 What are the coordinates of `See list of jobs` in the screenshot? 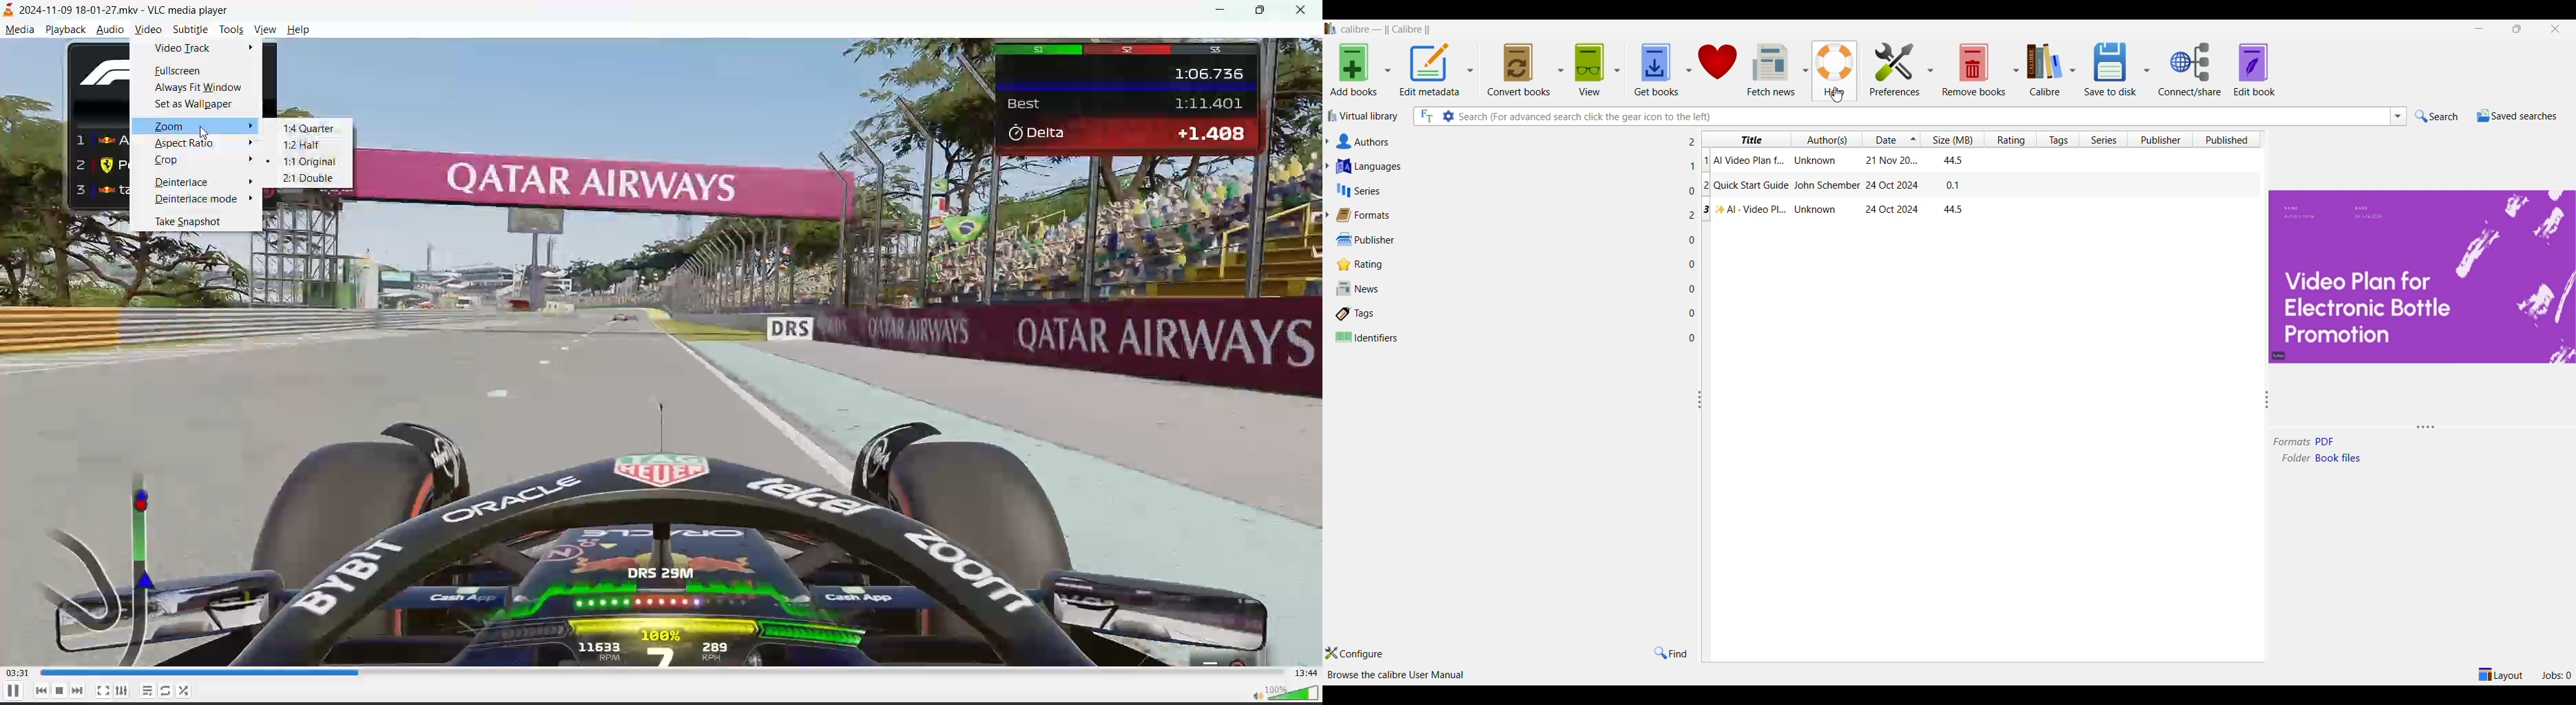 It's located at (2557, 676).